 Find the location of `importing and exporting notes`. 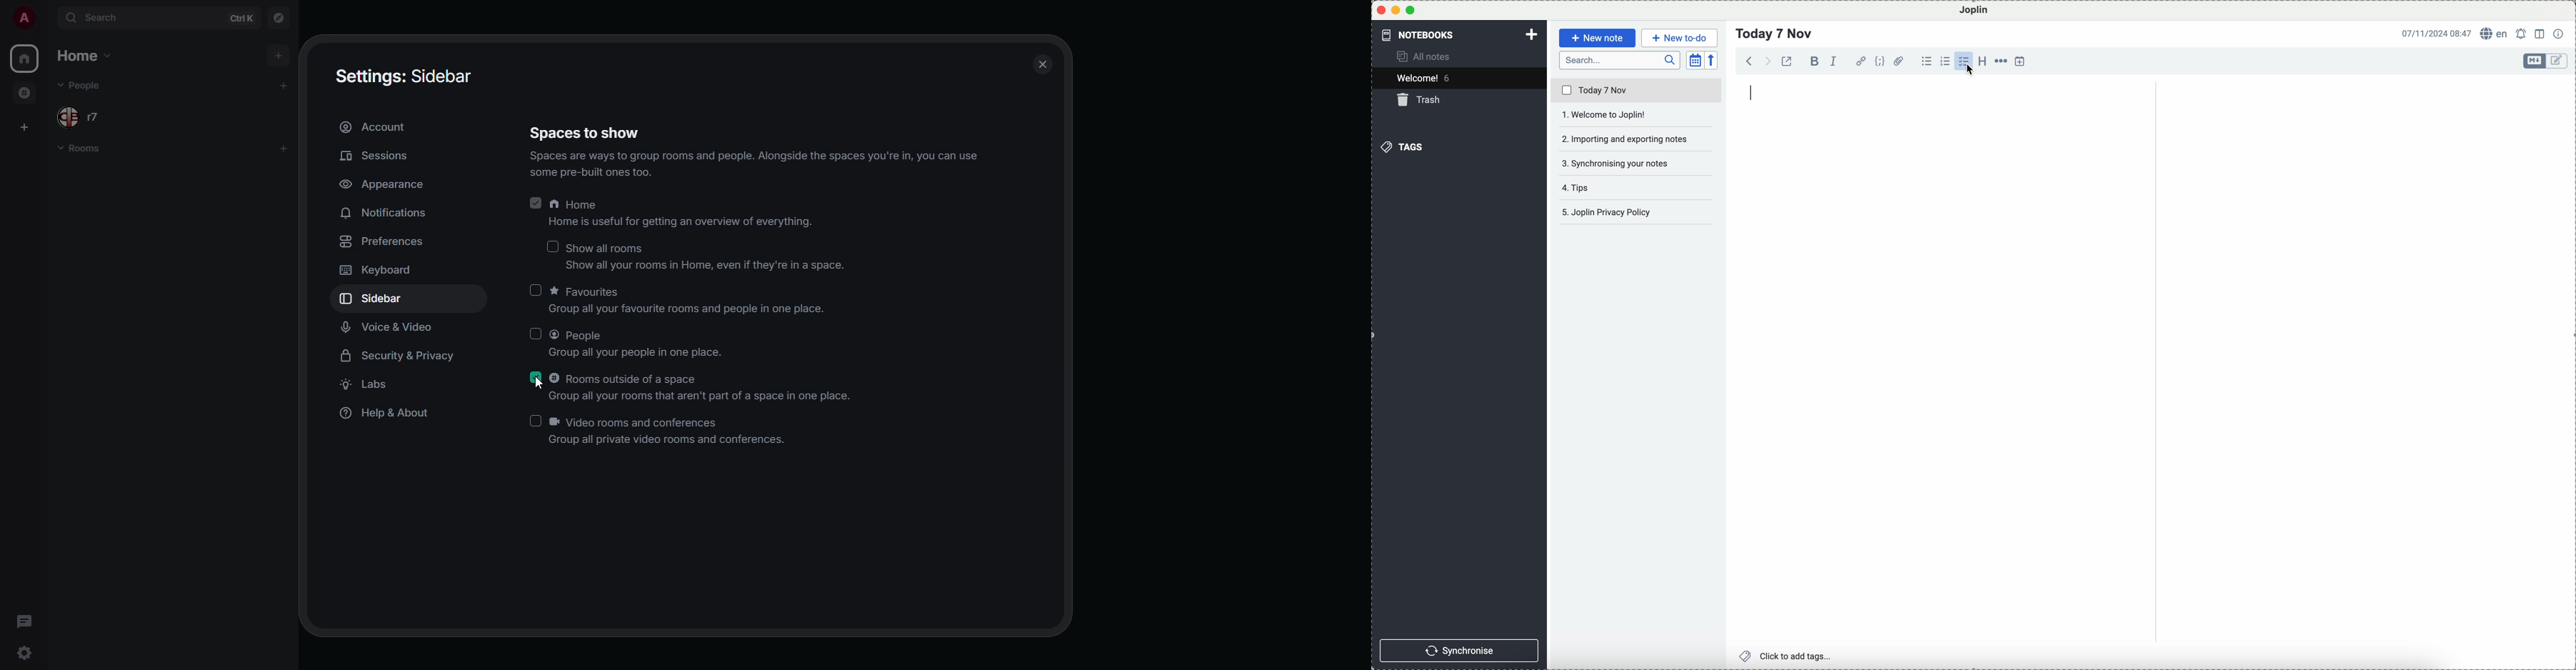

importing and exporting notes is located at coordinates (1637, 138).